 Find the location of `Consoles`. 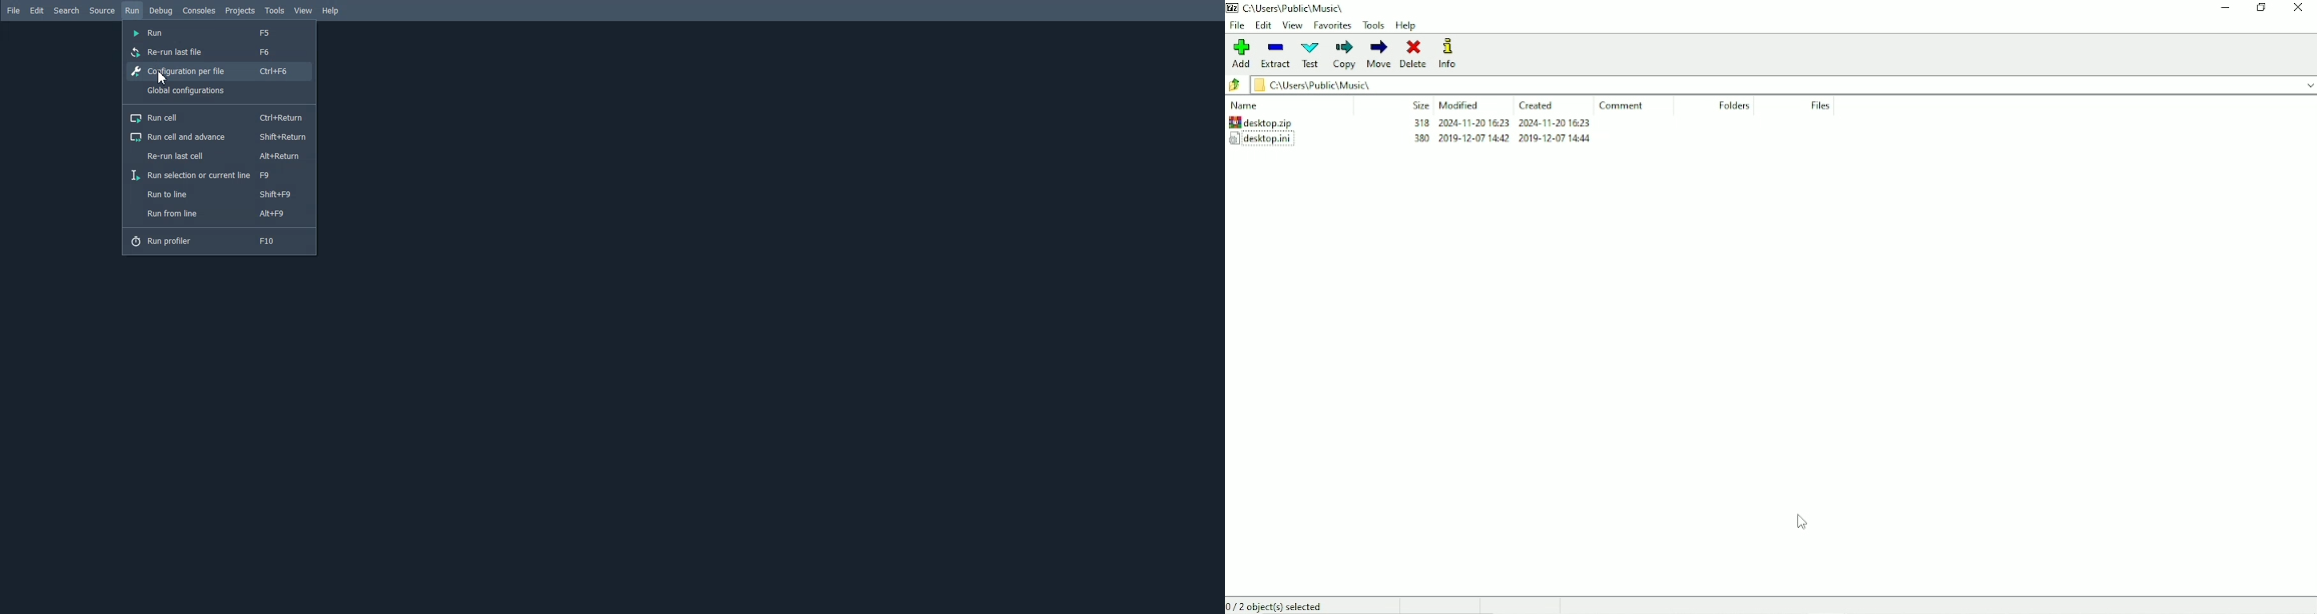

Consoles is located at coordinates (199, 10).